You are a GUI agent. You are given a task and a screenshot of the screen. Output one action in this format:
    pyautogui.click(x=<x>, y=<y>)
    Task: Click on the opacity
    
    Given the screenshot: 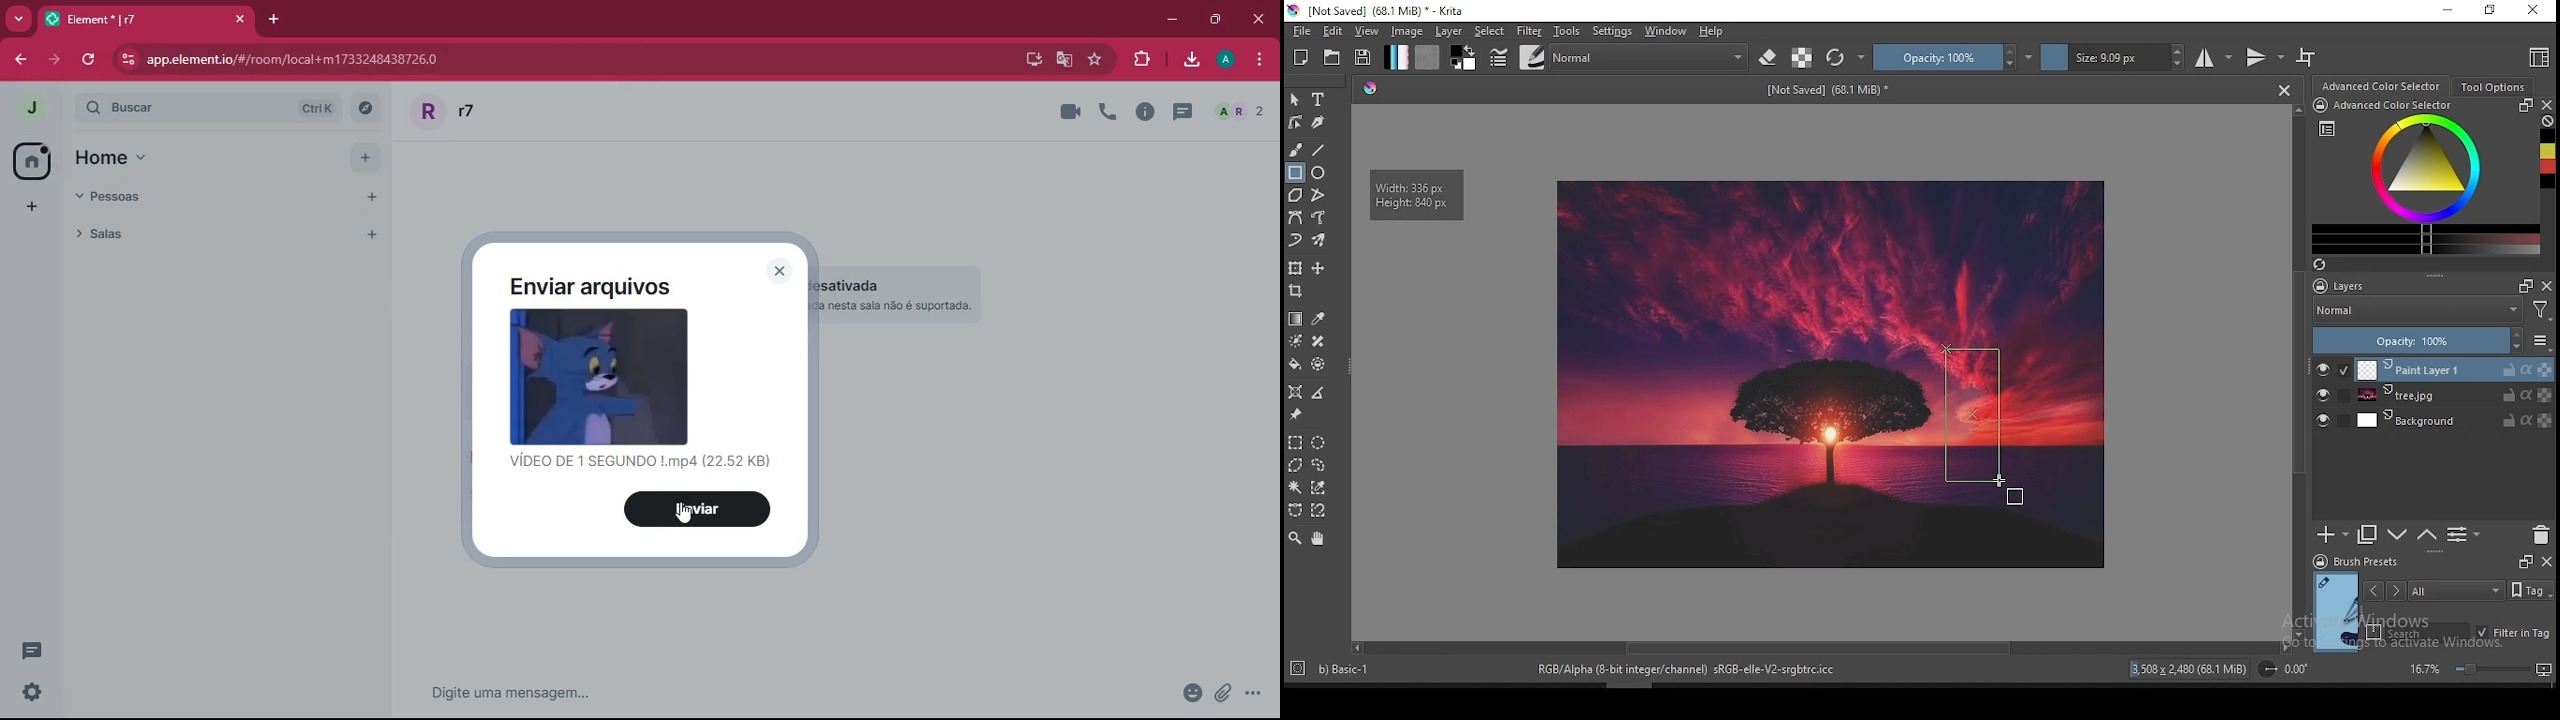 What is the action you would take?
    pyautogui.click(x=2432, y=340)
    